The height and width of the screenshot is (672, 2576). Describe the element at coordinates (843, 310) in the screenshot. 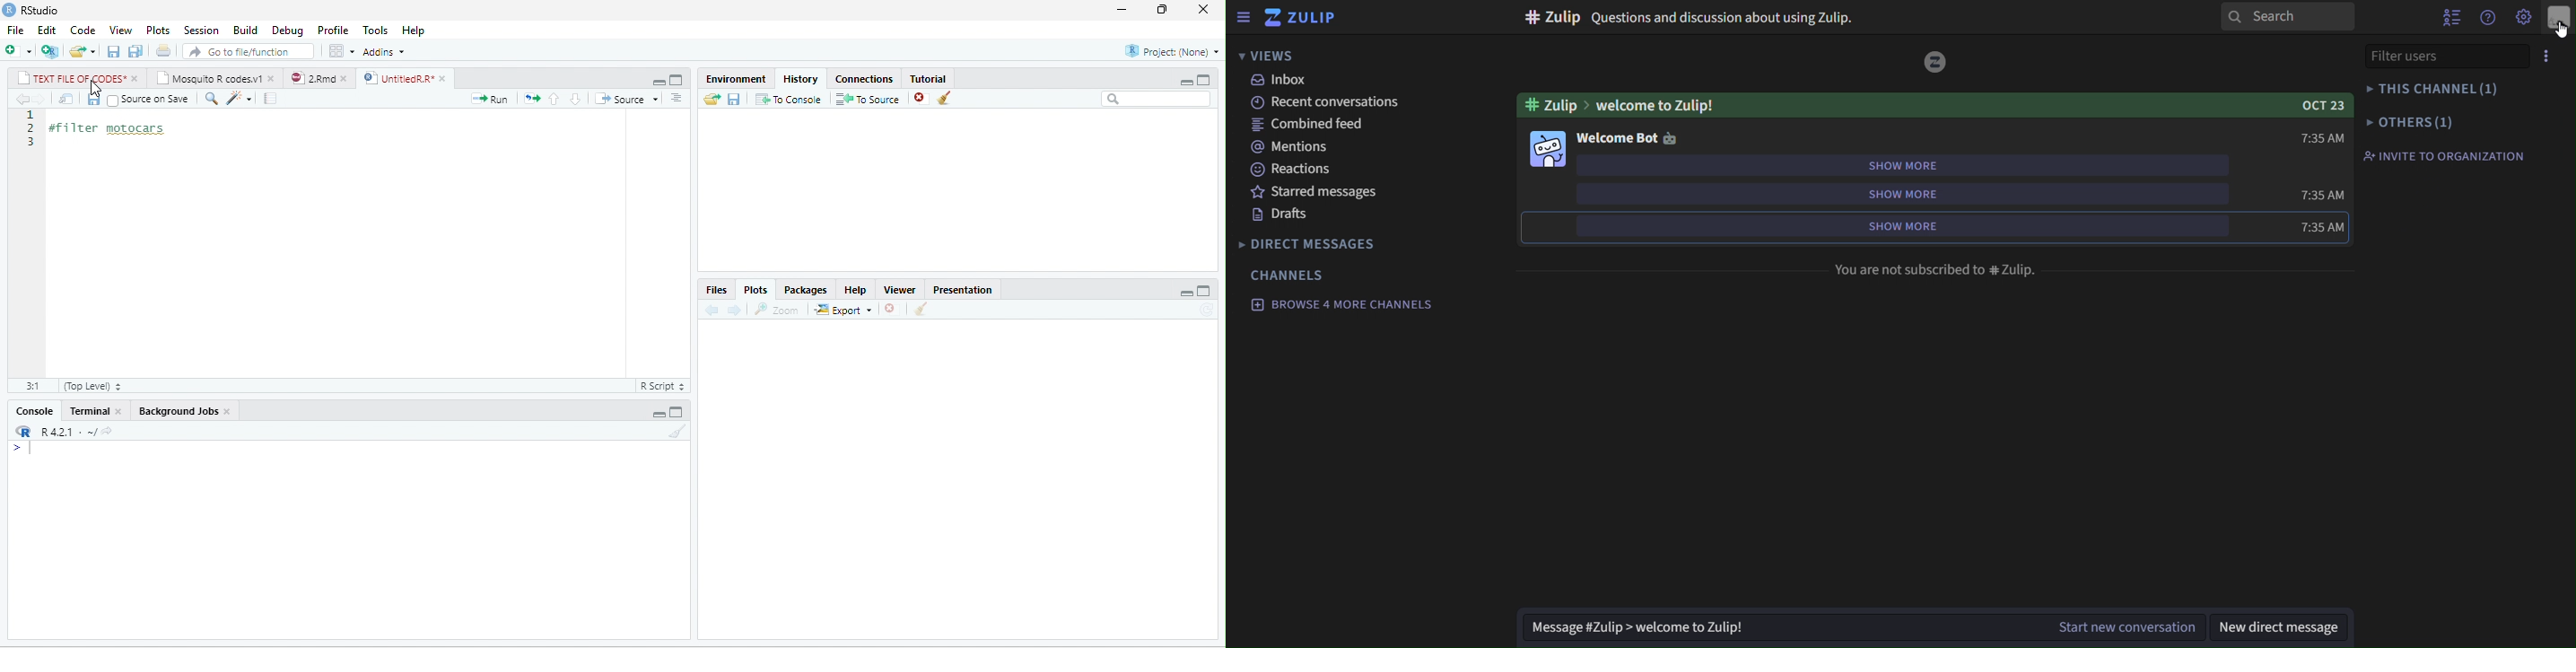

I see `Export` at that location.